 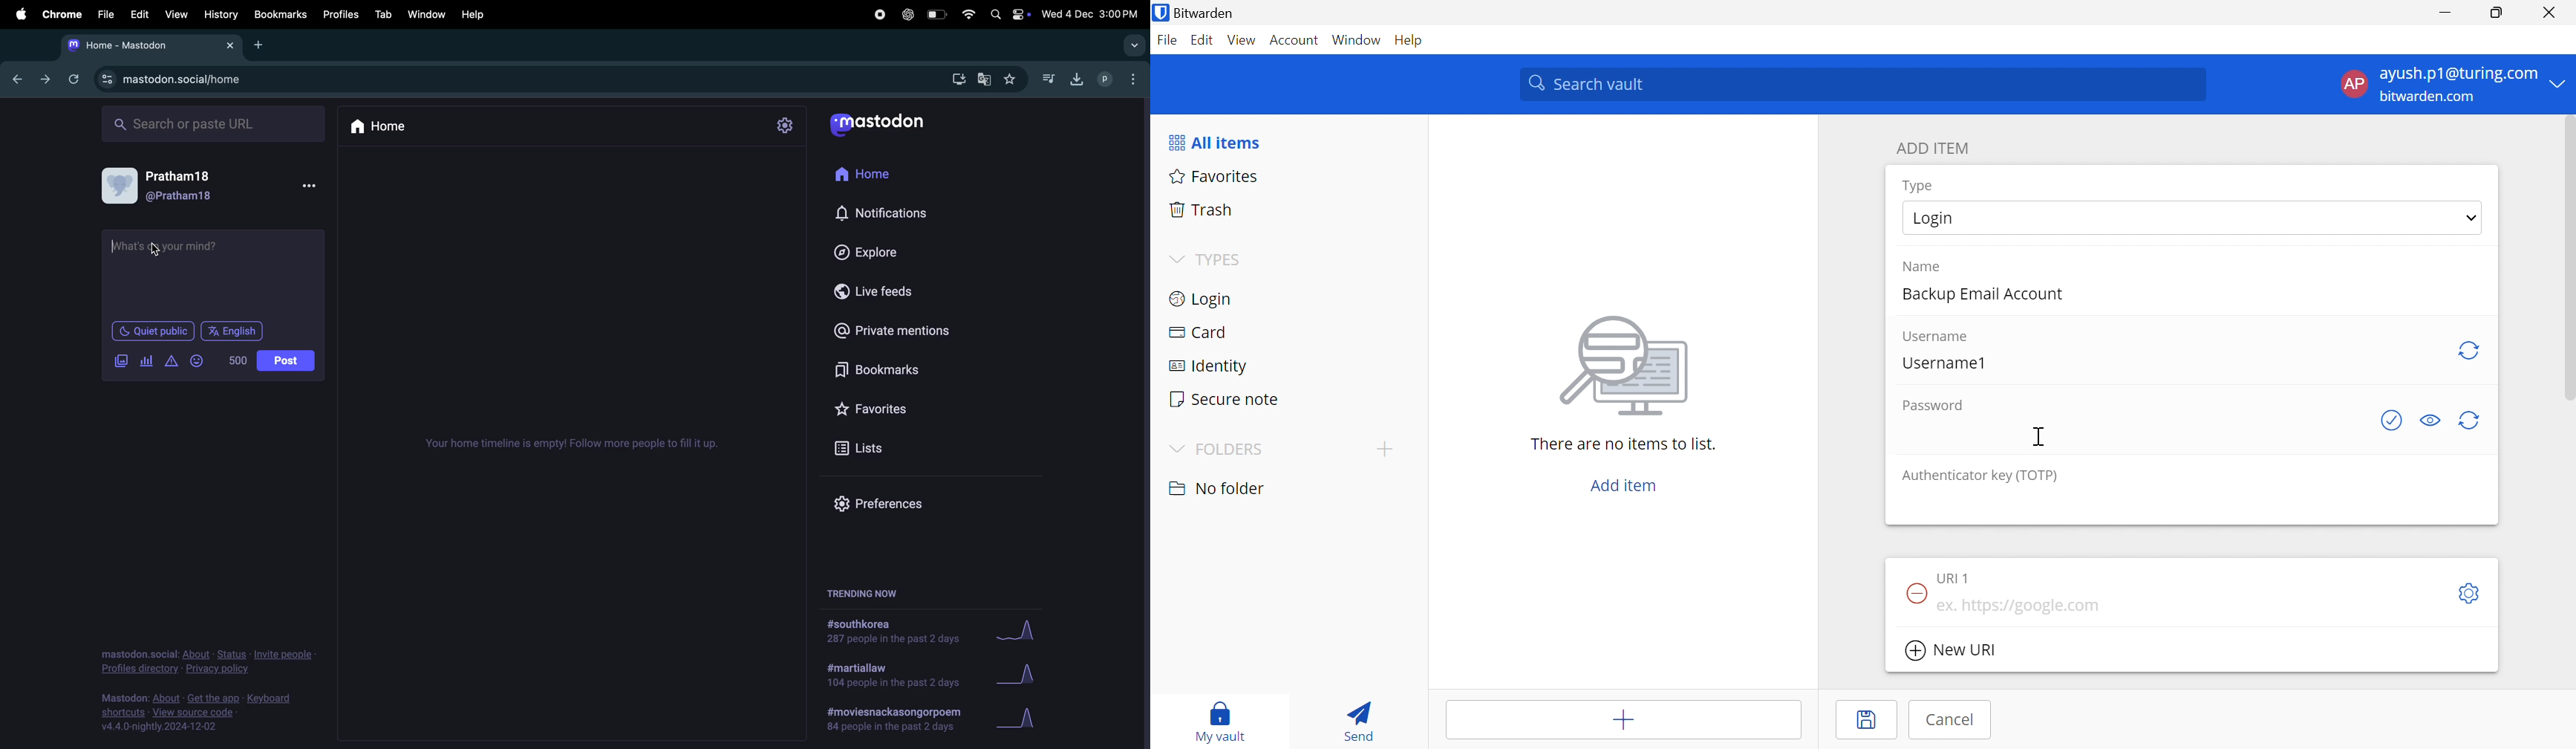 I want to click on view source code, so click(x=199, y=713).